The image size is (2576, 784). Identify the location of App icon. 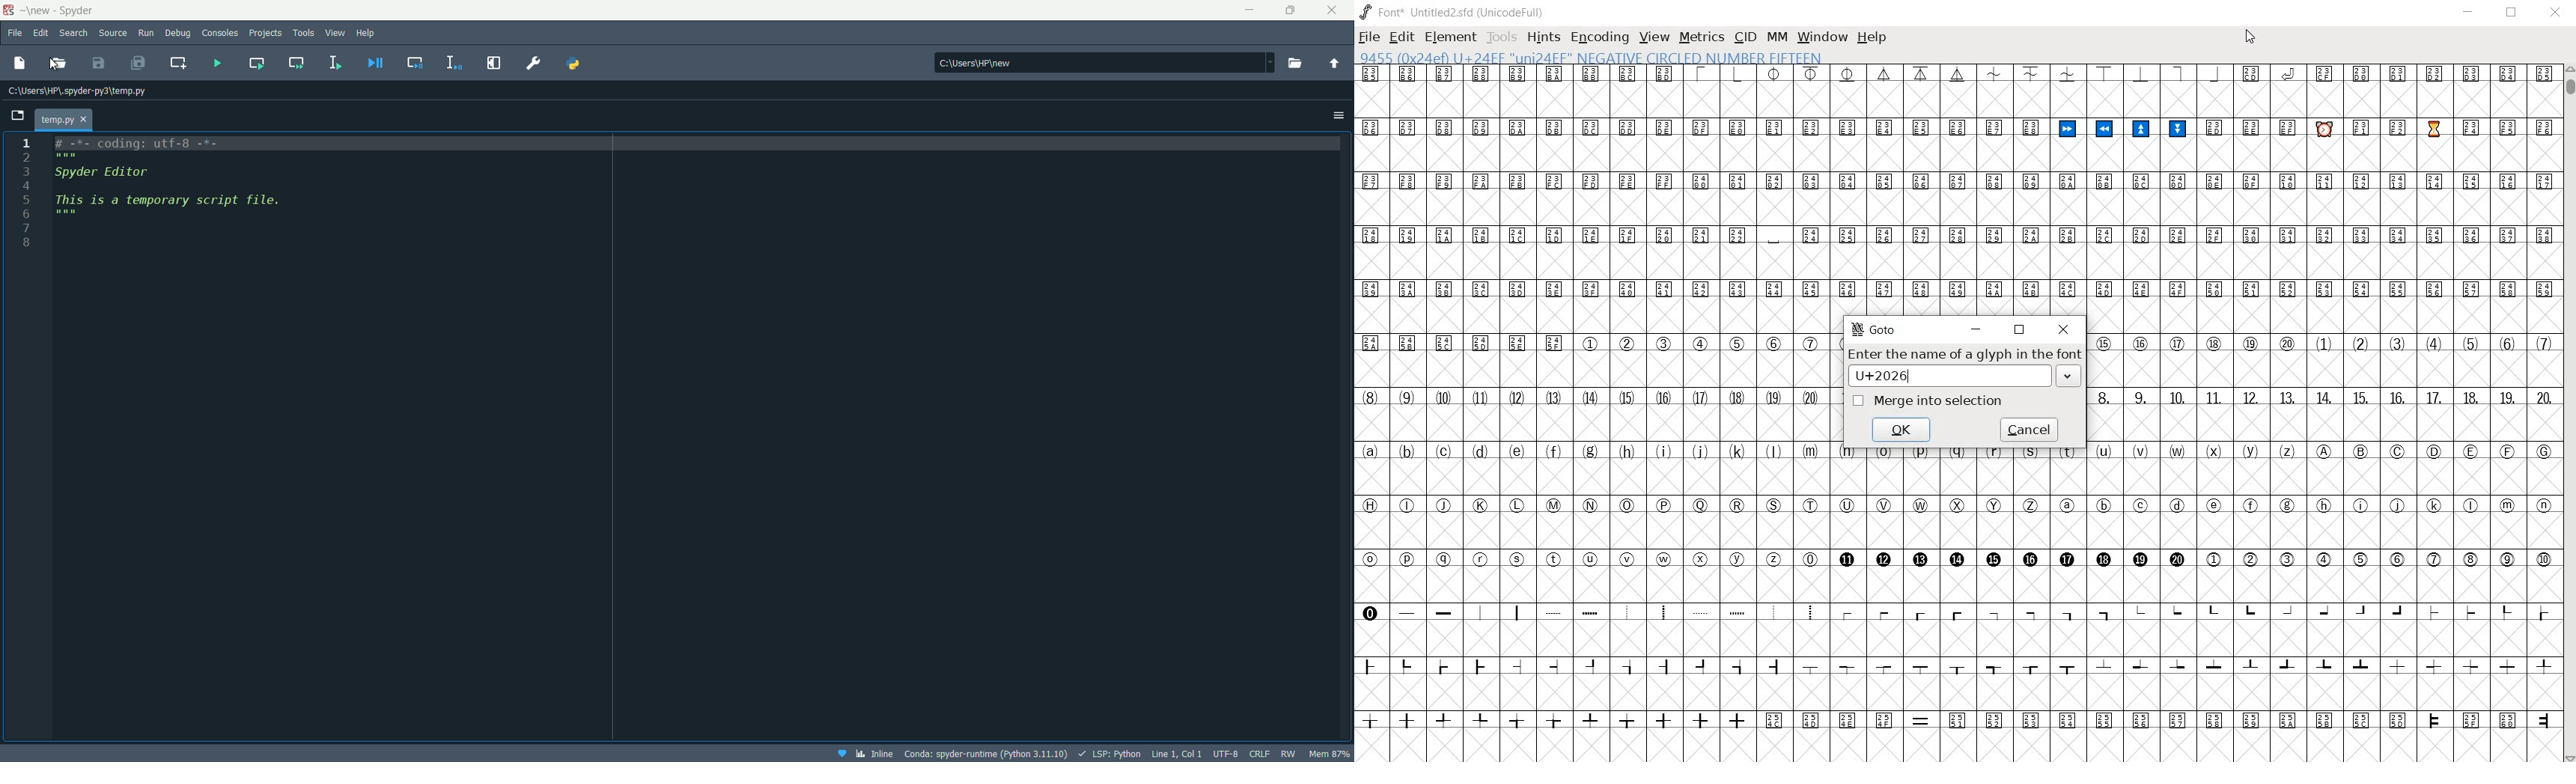
(10, 11).